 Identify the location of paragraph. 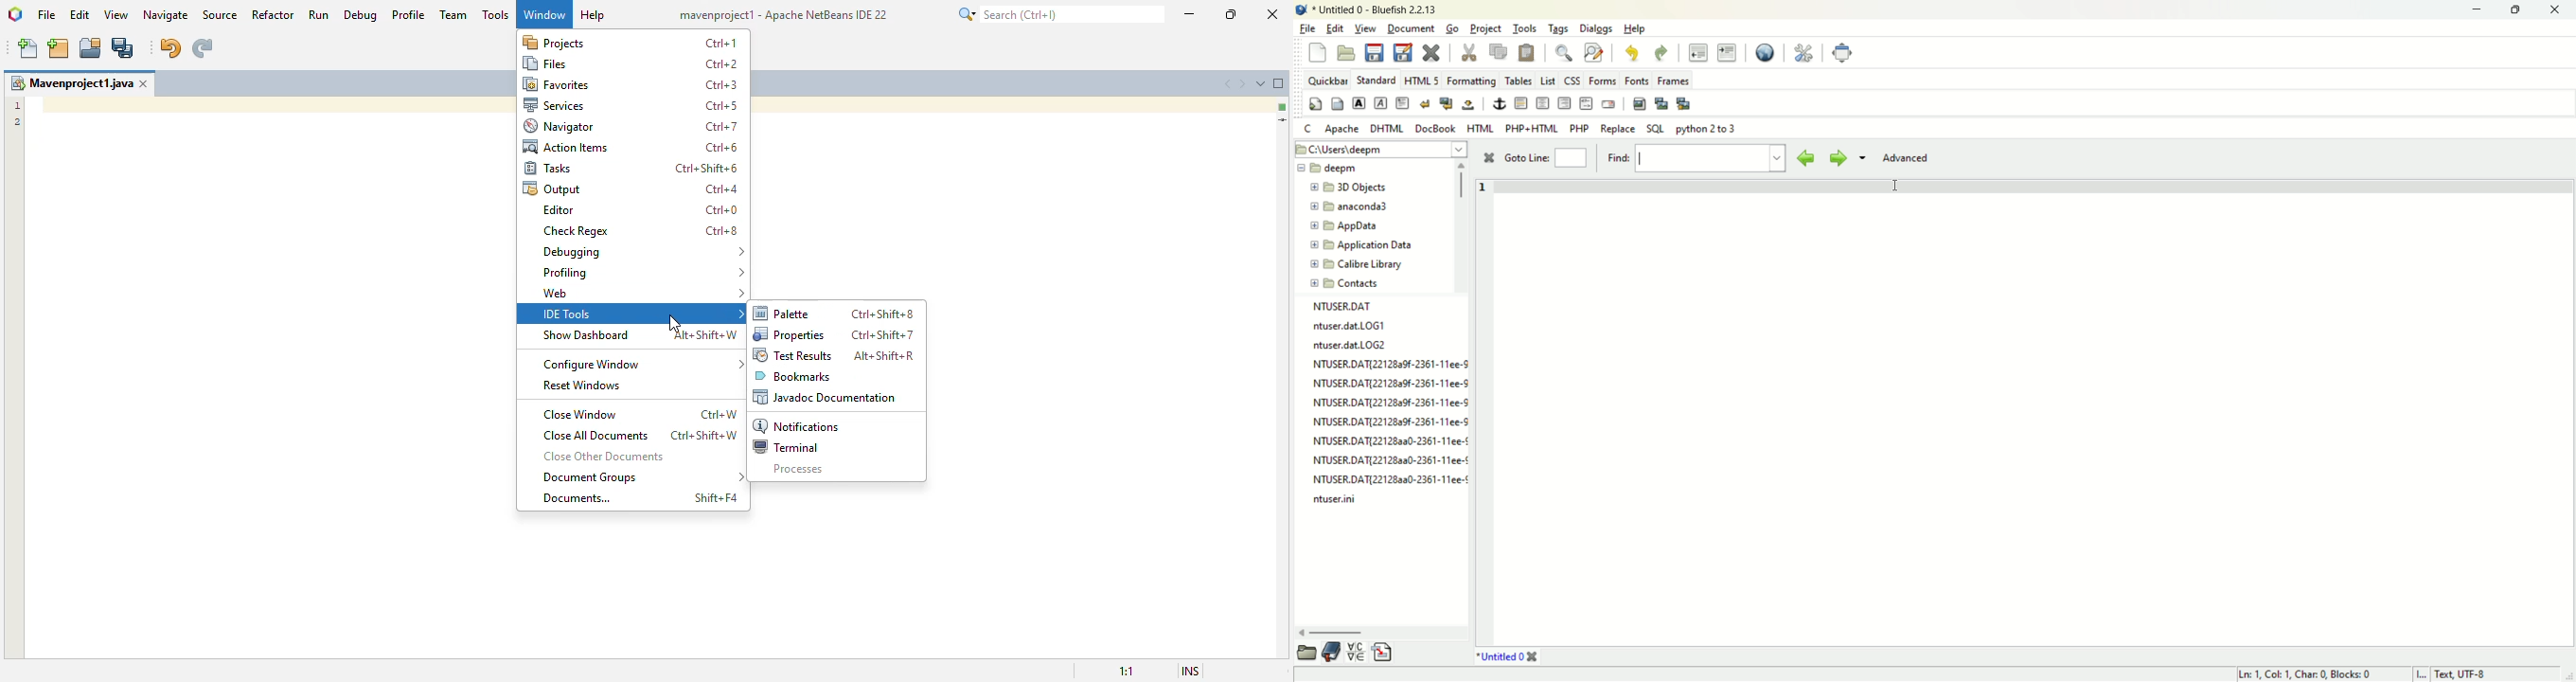
(1402, 103).